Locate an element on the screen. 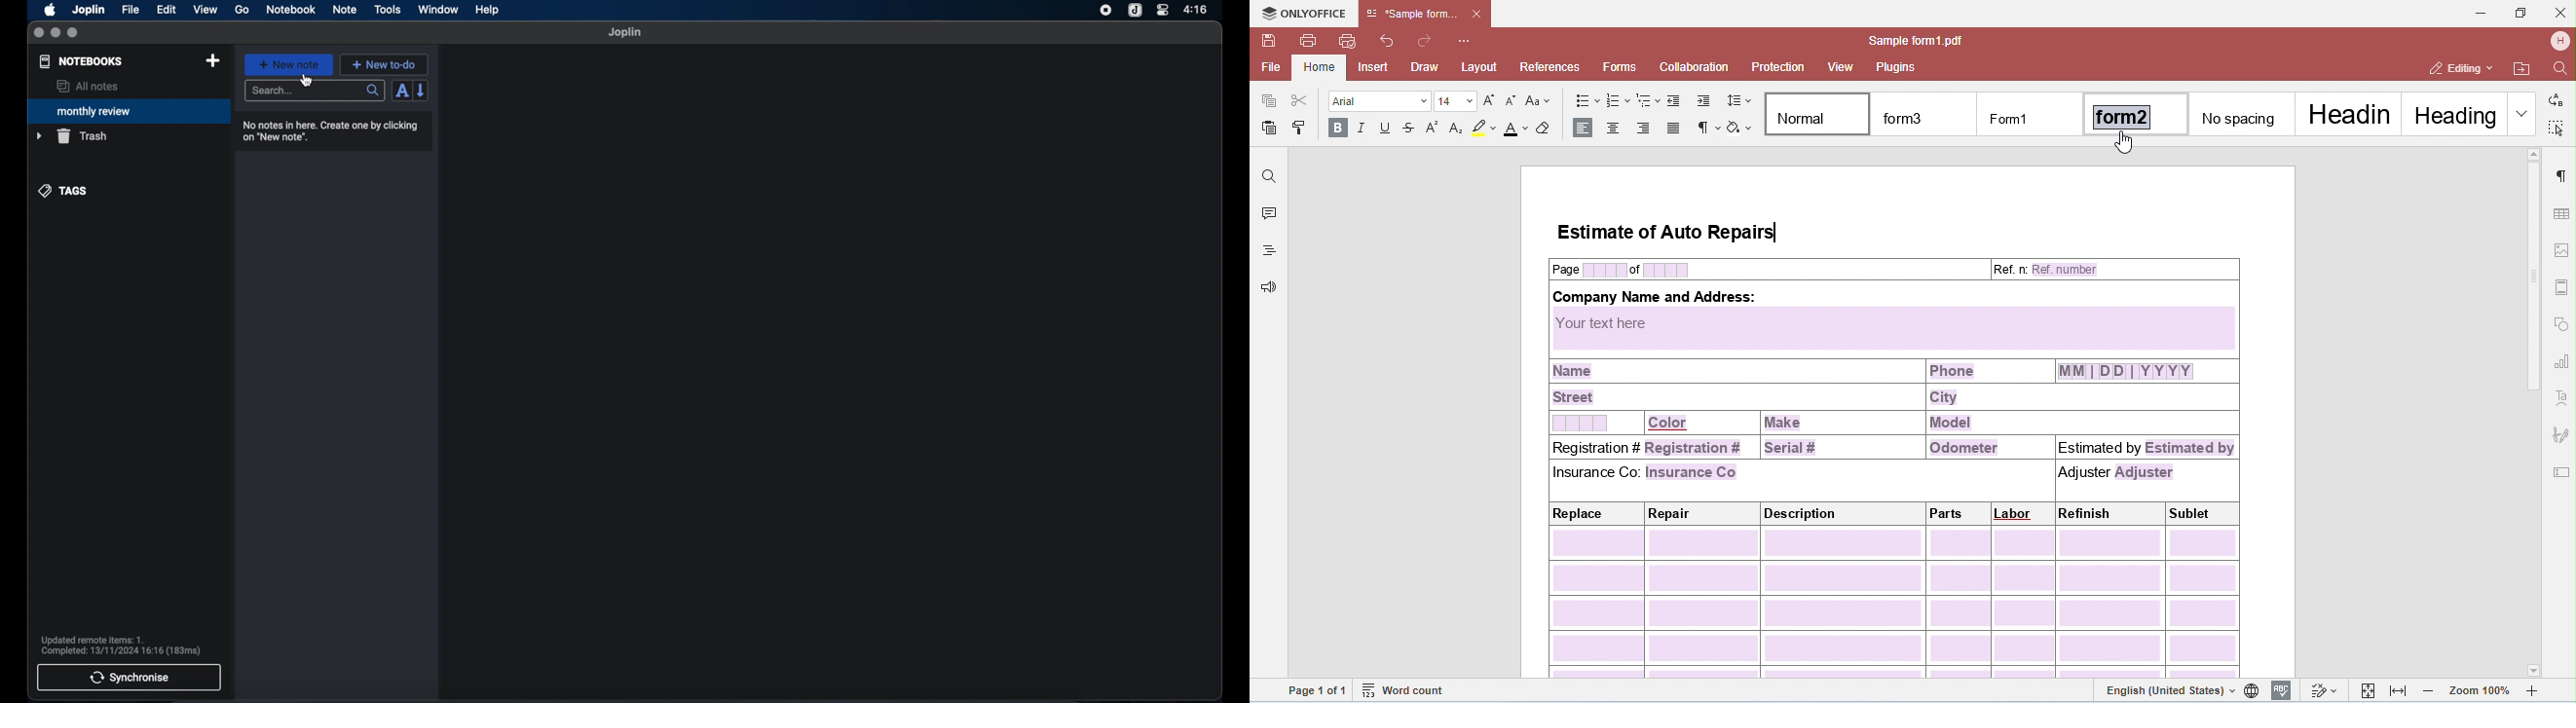 Image resolution: width=2576 pixels, height=728 pixels. tools is located at coordinates (387, 9).